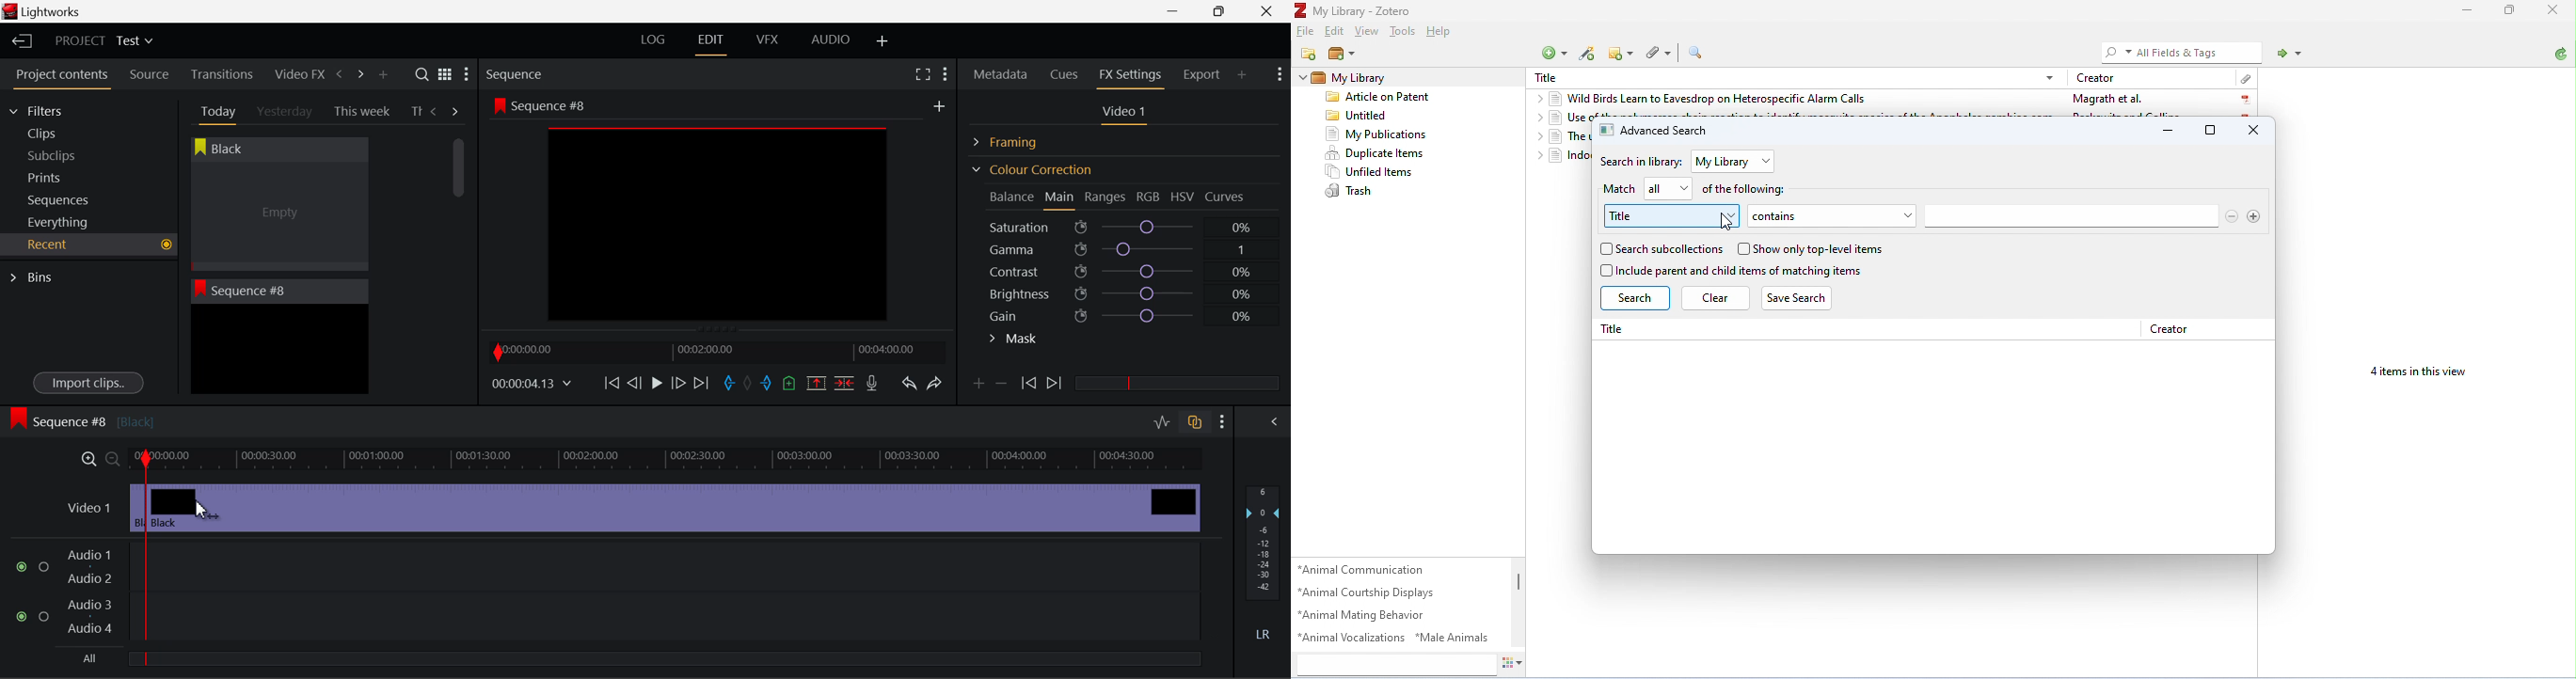 The height and width of the screenshot is (700, 2576). Describe the element at coordinates (1550, 76) in the screenshot. I see `Title` at that location.